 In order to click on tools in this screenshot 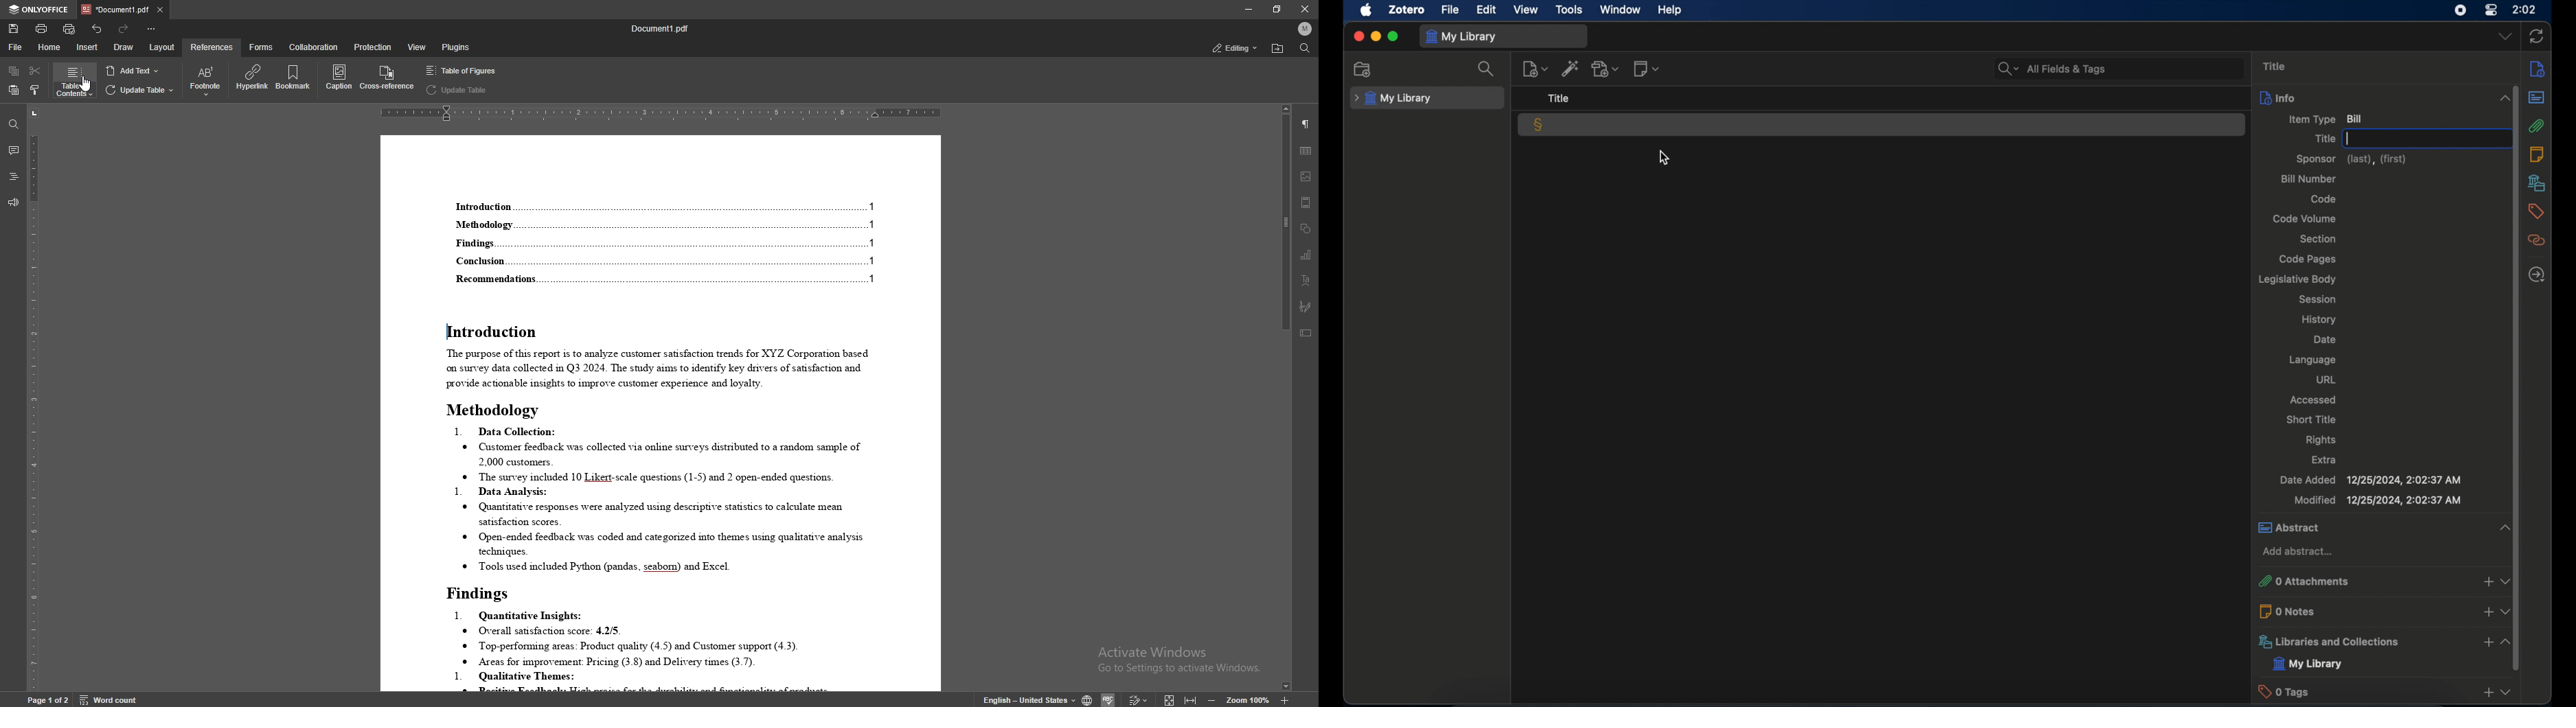, I will do `click(1569, 9)`.